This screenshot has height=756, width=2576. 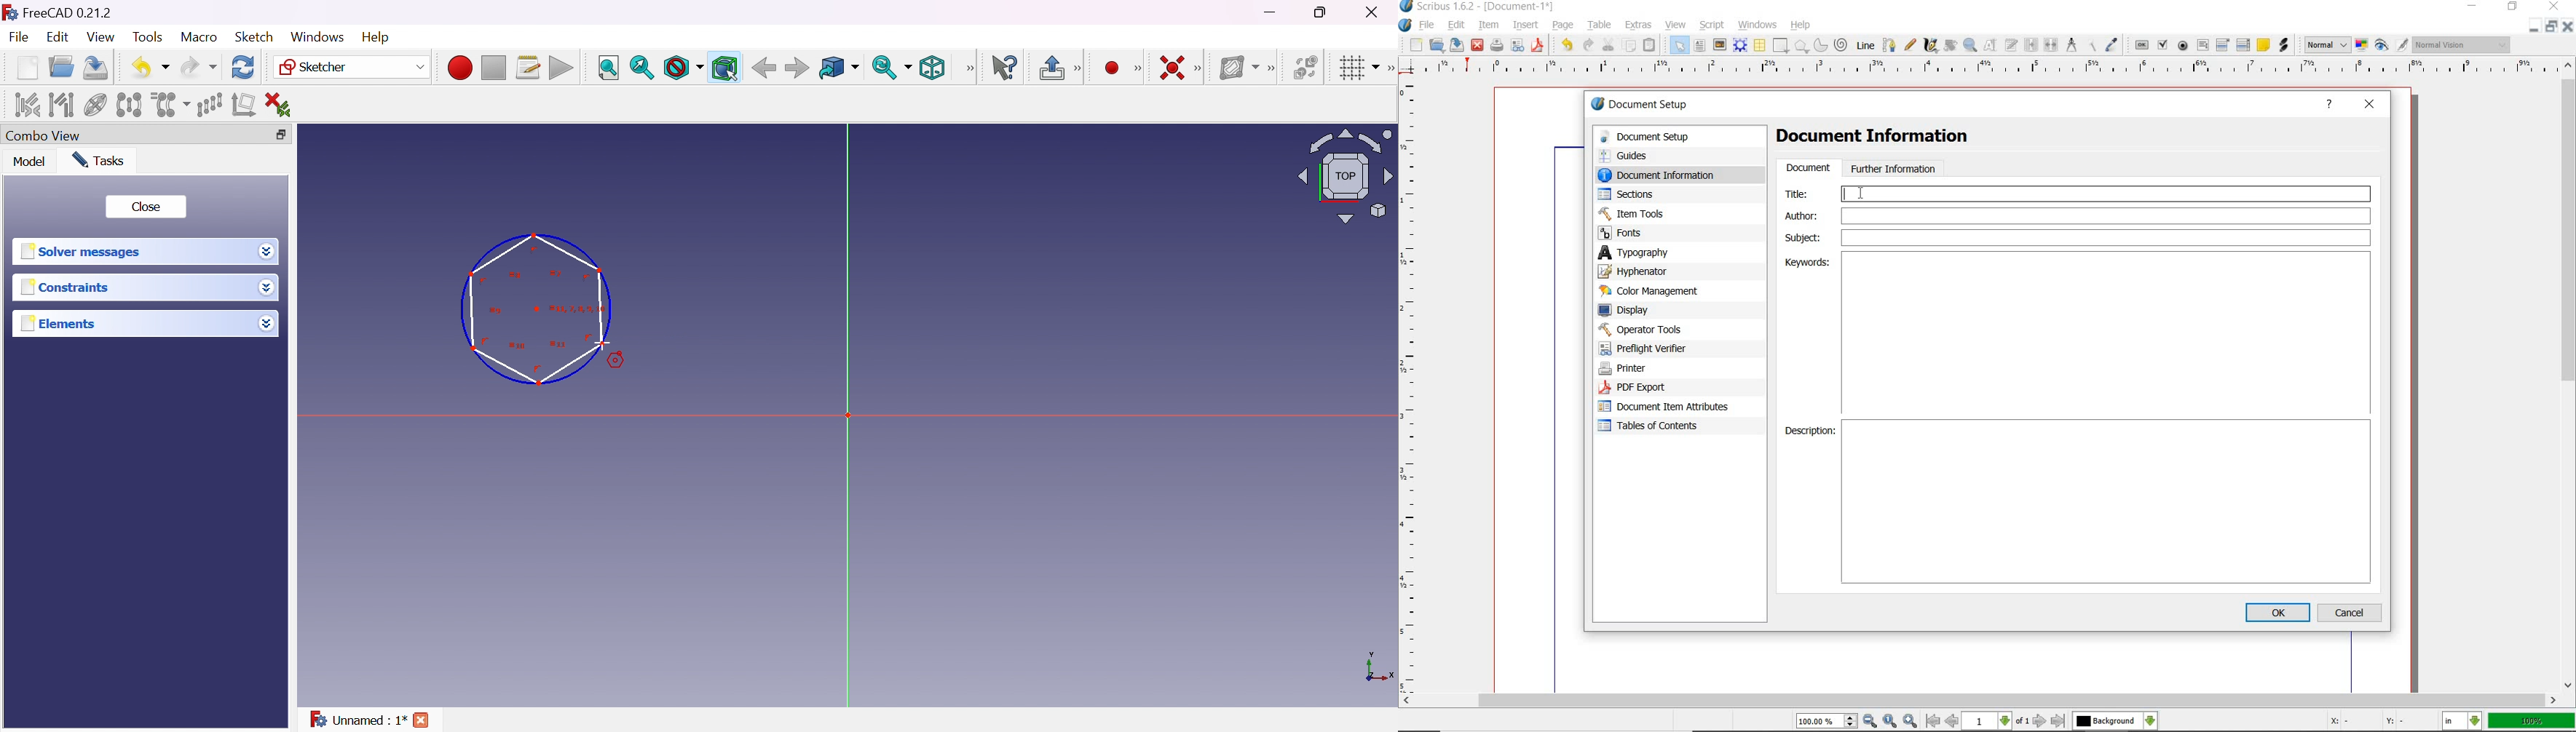 I want to click on display, so click(x=1648, y=309).